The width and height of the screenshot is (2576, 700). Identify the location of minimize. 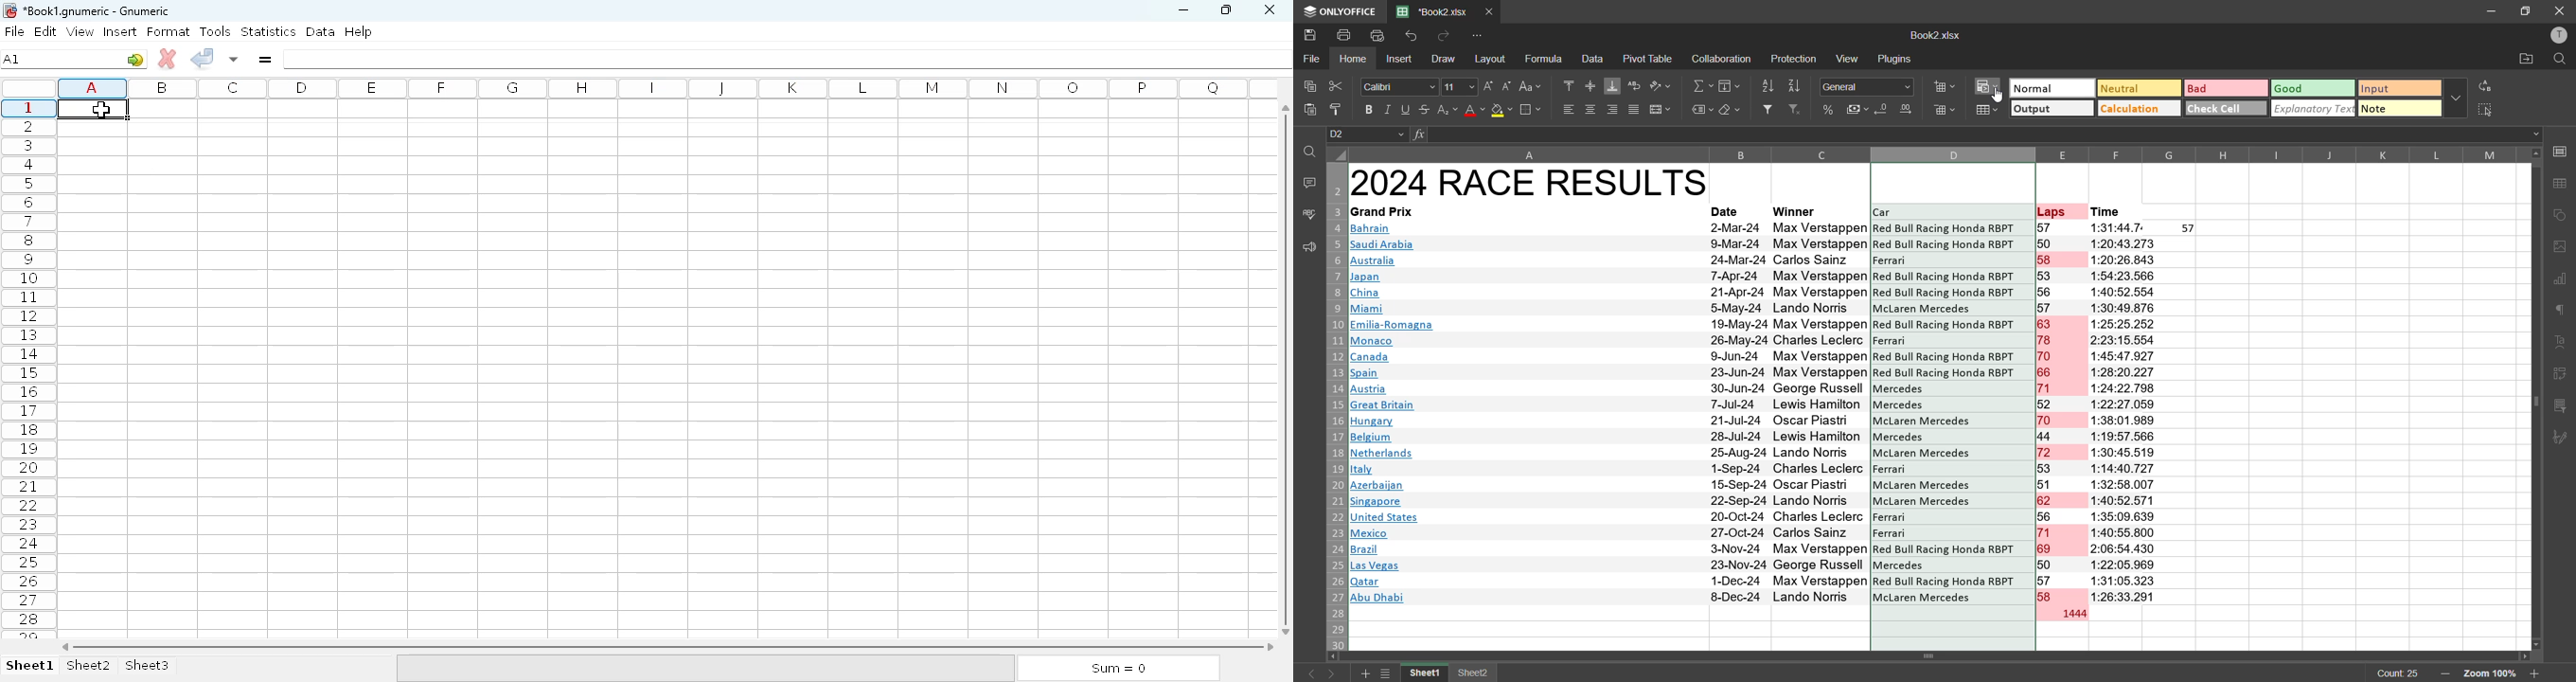
(1182, 10).